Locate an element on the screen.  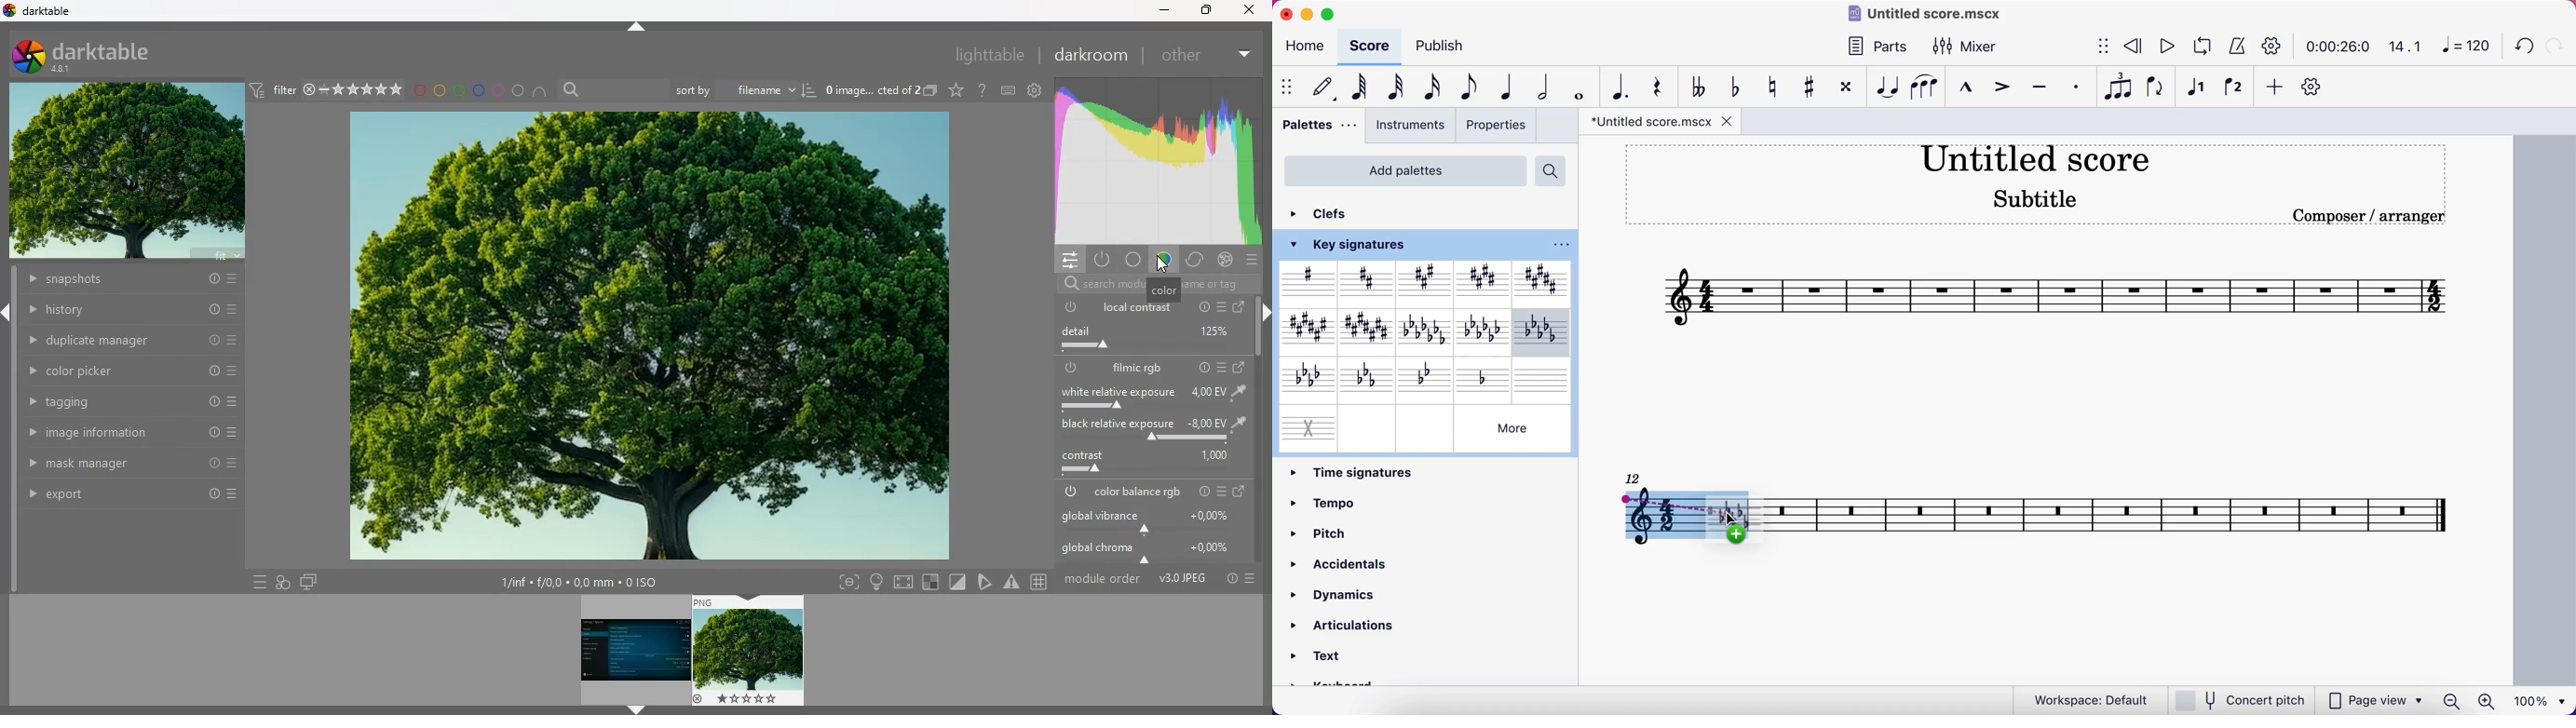
14.1 is located at coordinates (2405, 44).